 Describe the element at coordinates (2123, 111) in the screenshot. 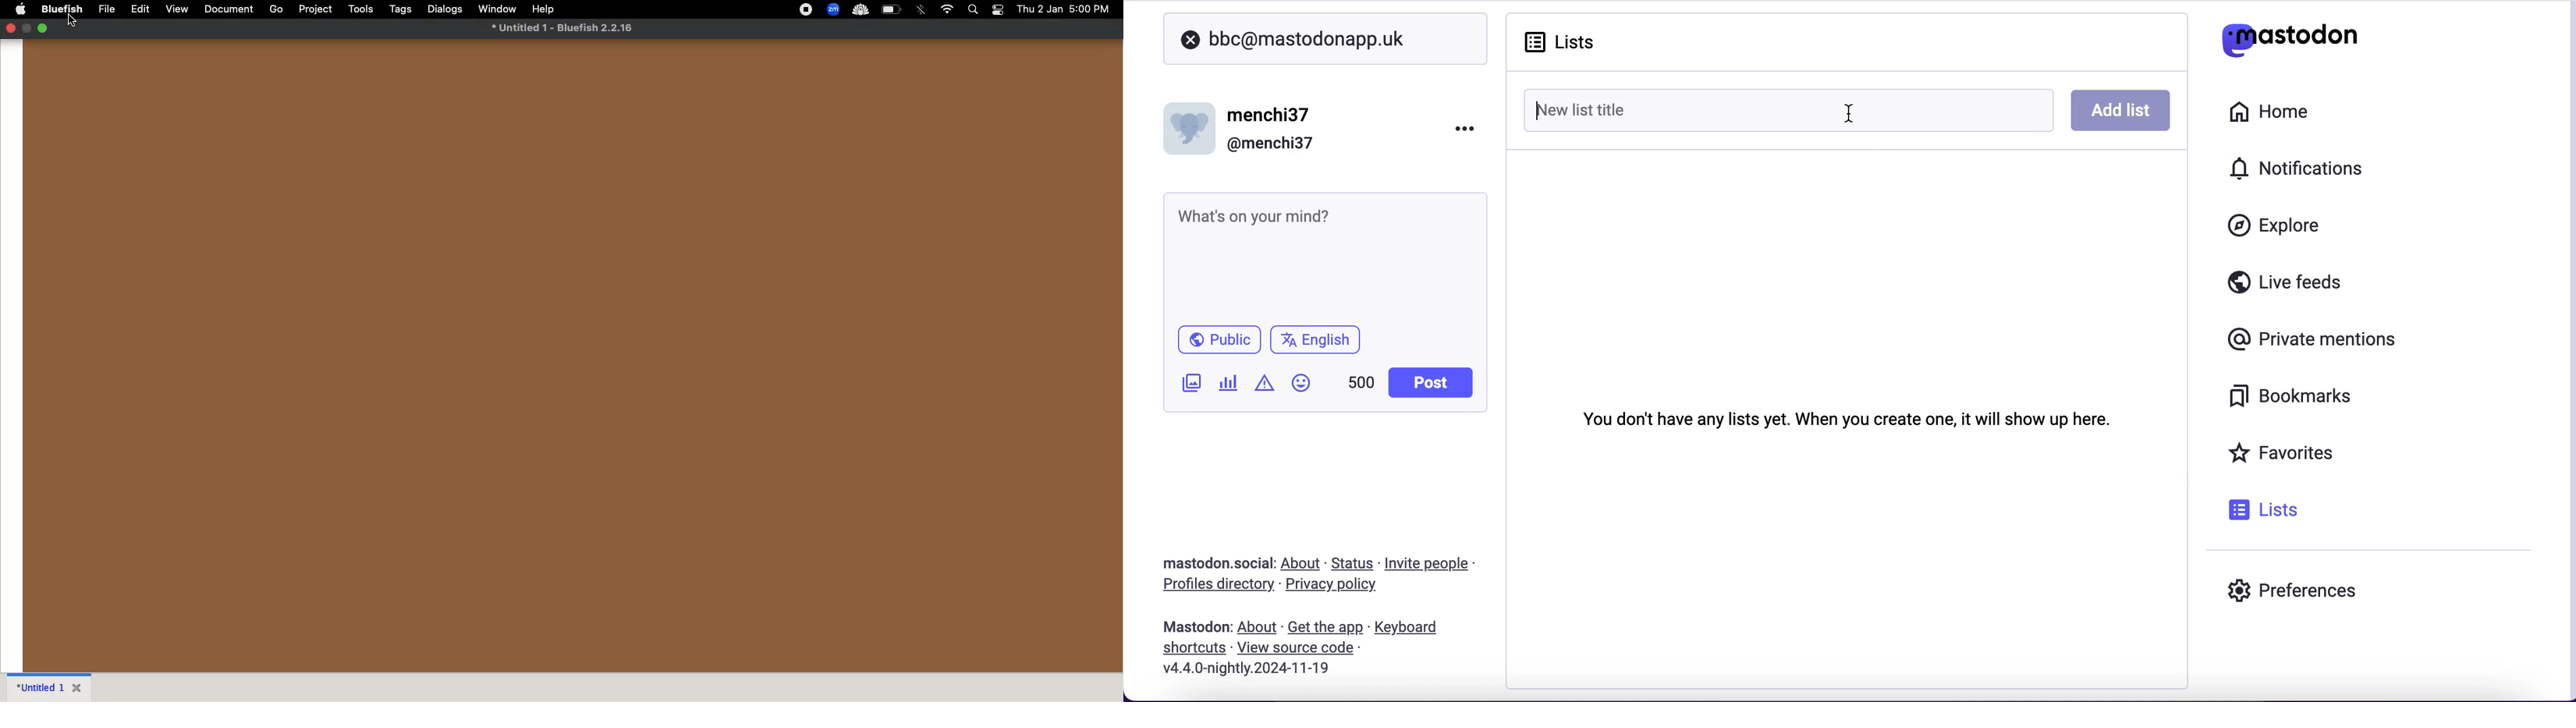

I see `add title` at that location.